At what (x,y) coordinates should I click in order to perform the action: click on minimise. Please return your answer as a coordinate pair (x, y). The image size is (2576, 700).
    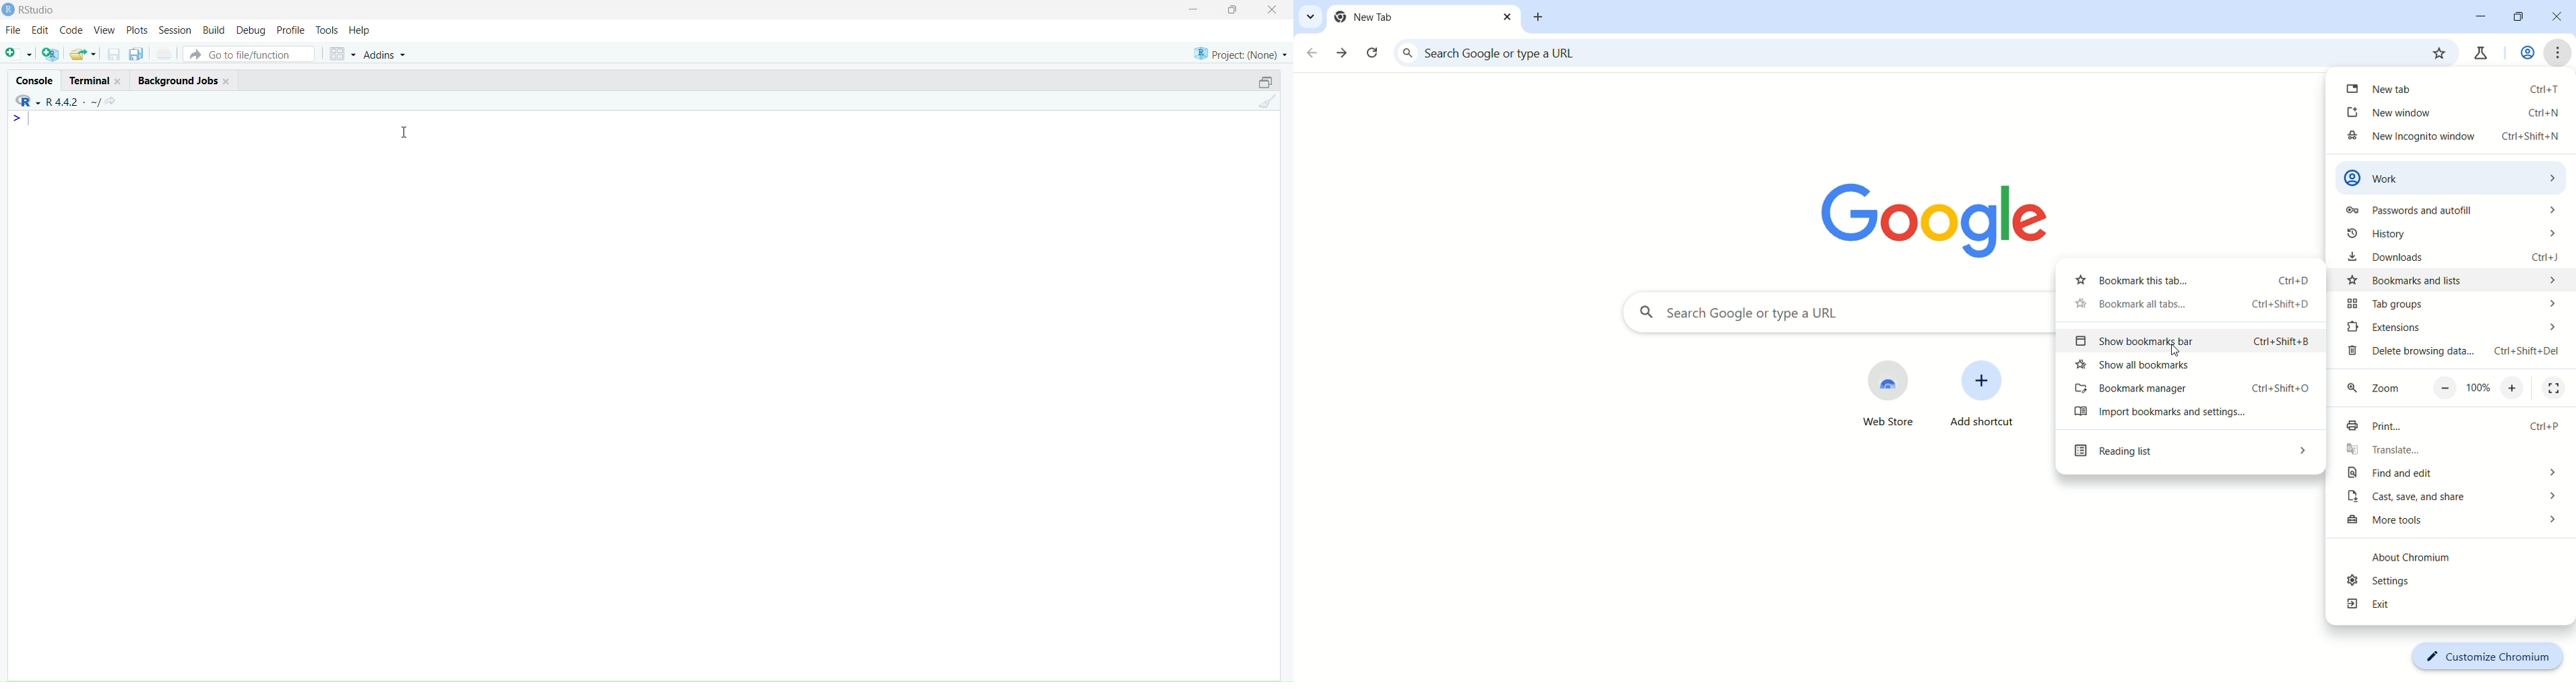
    Looking at the image, I should click on (1194, 9).